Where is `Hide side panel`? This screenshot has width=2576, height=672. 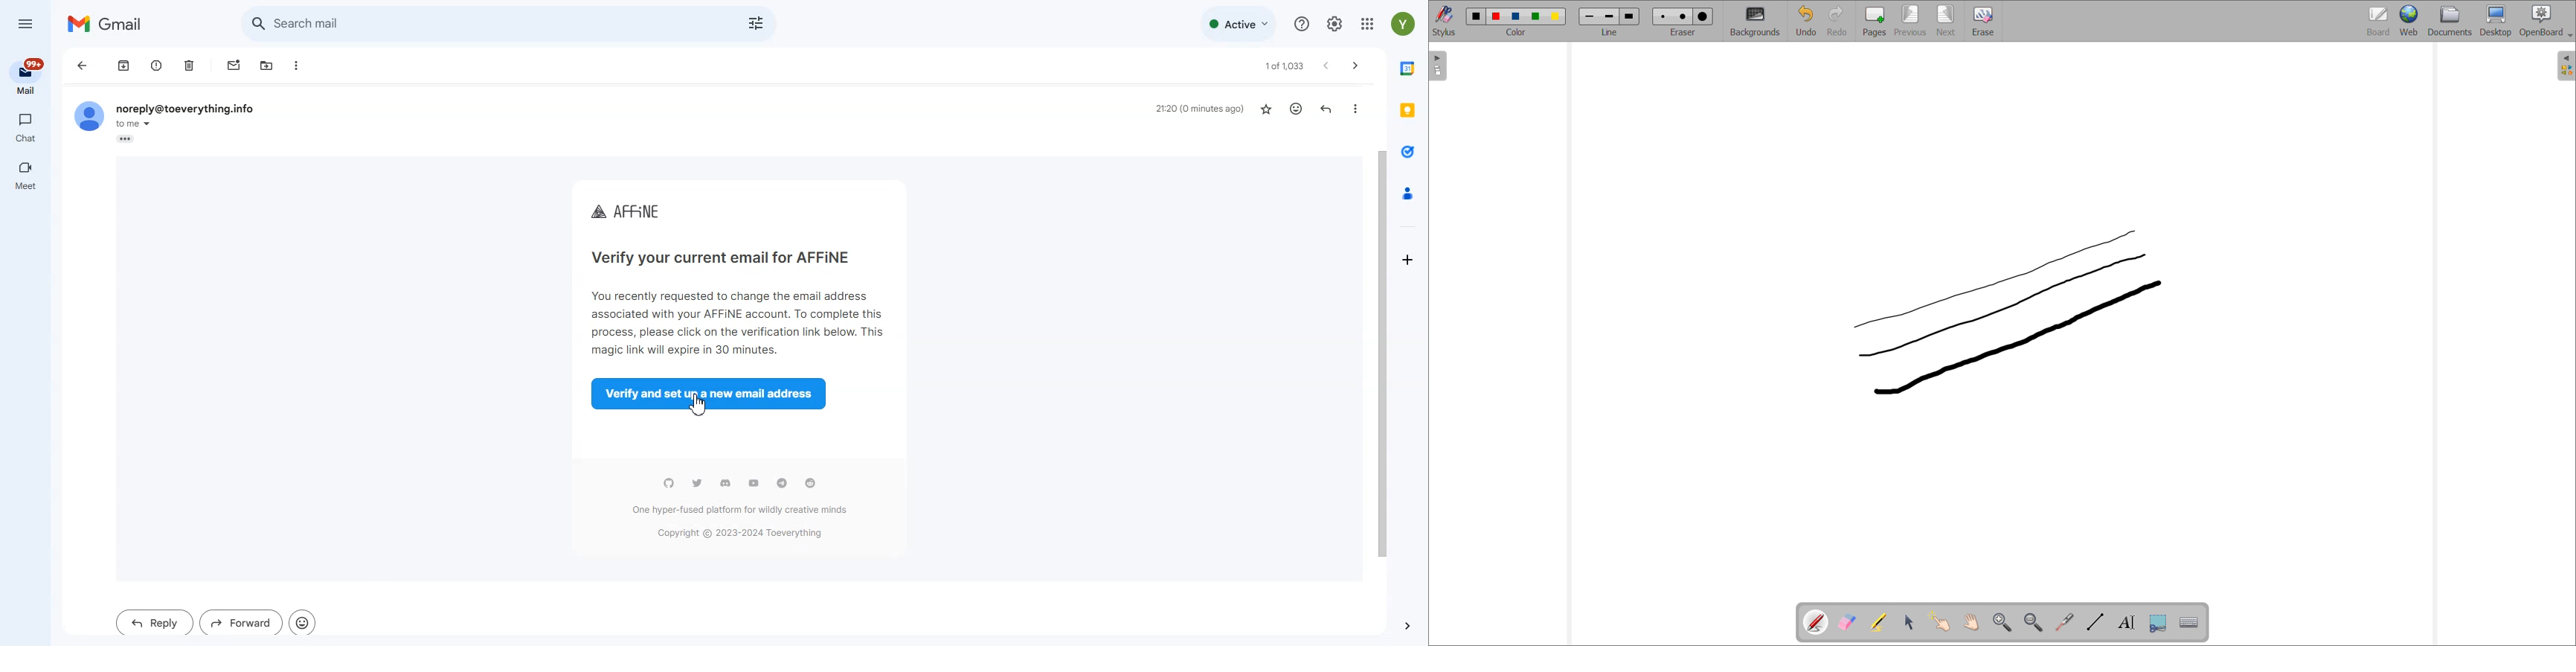
Hide side panel is located at coordinates (1406, 627).